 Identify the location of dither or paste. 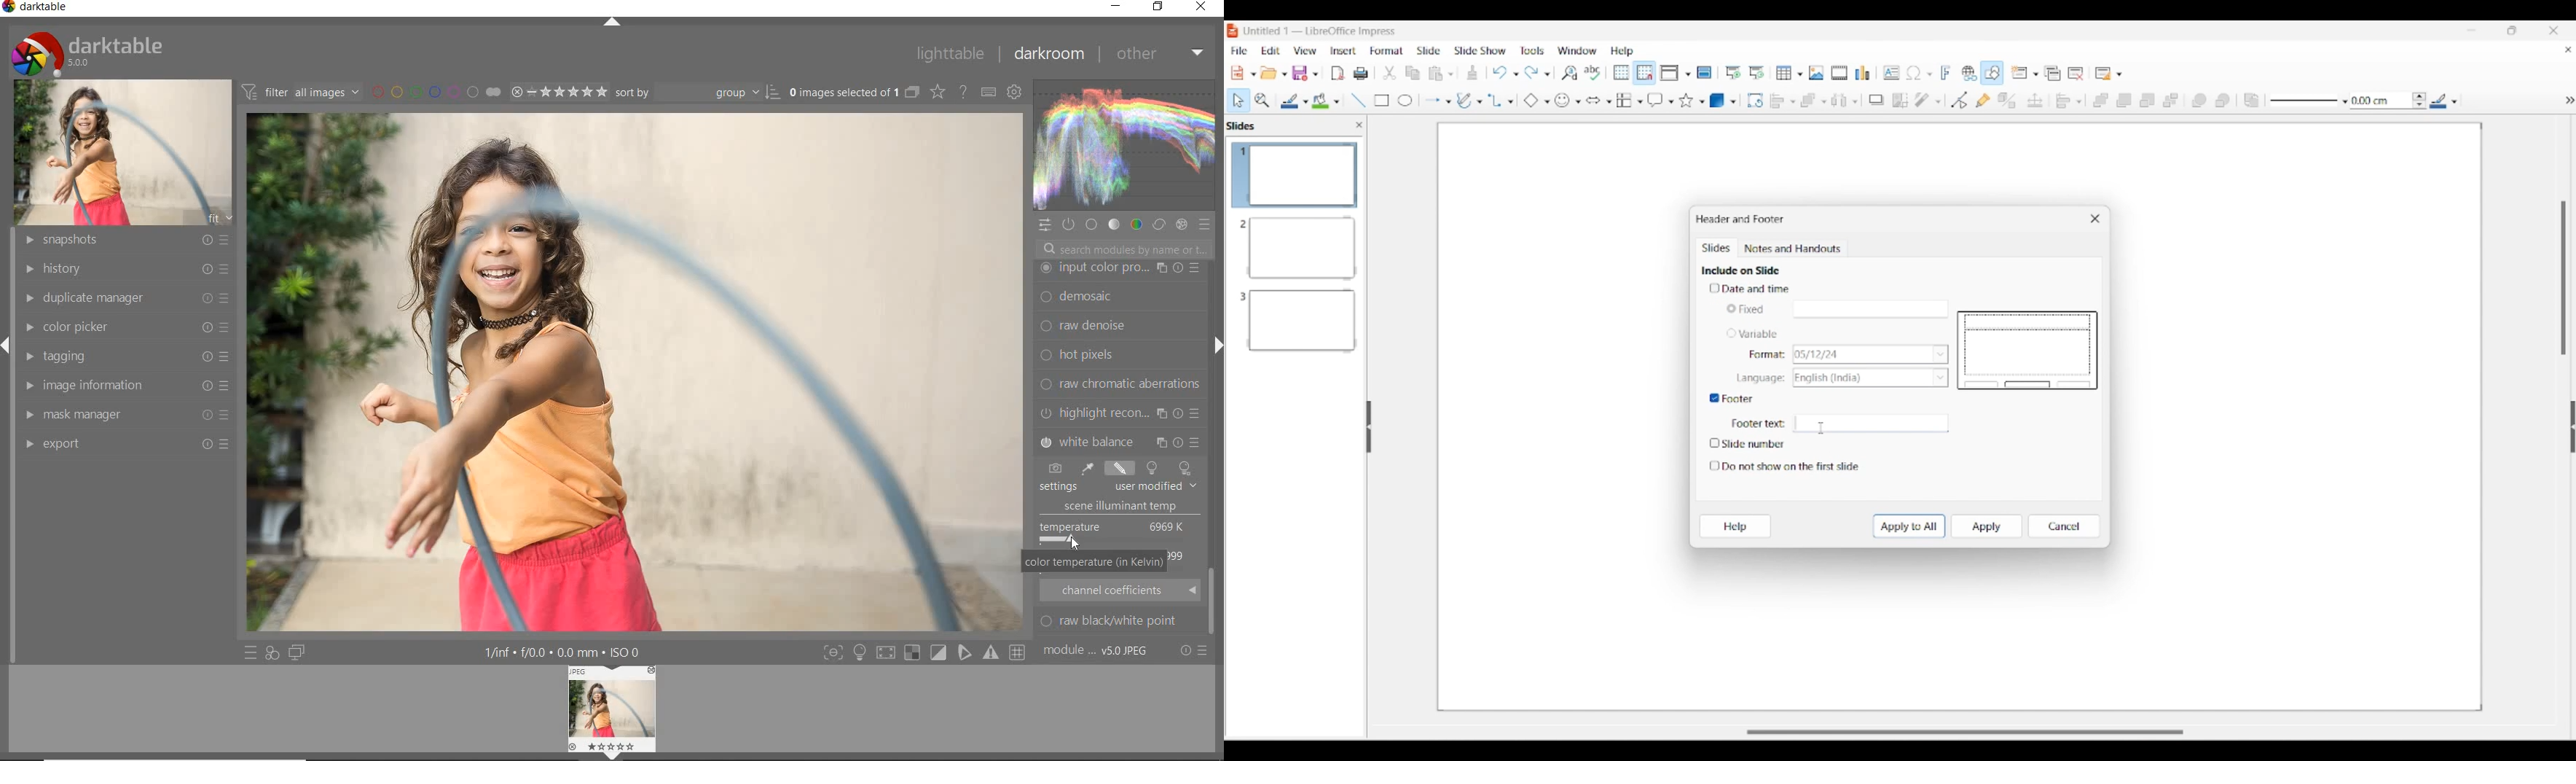
(1116, 327).